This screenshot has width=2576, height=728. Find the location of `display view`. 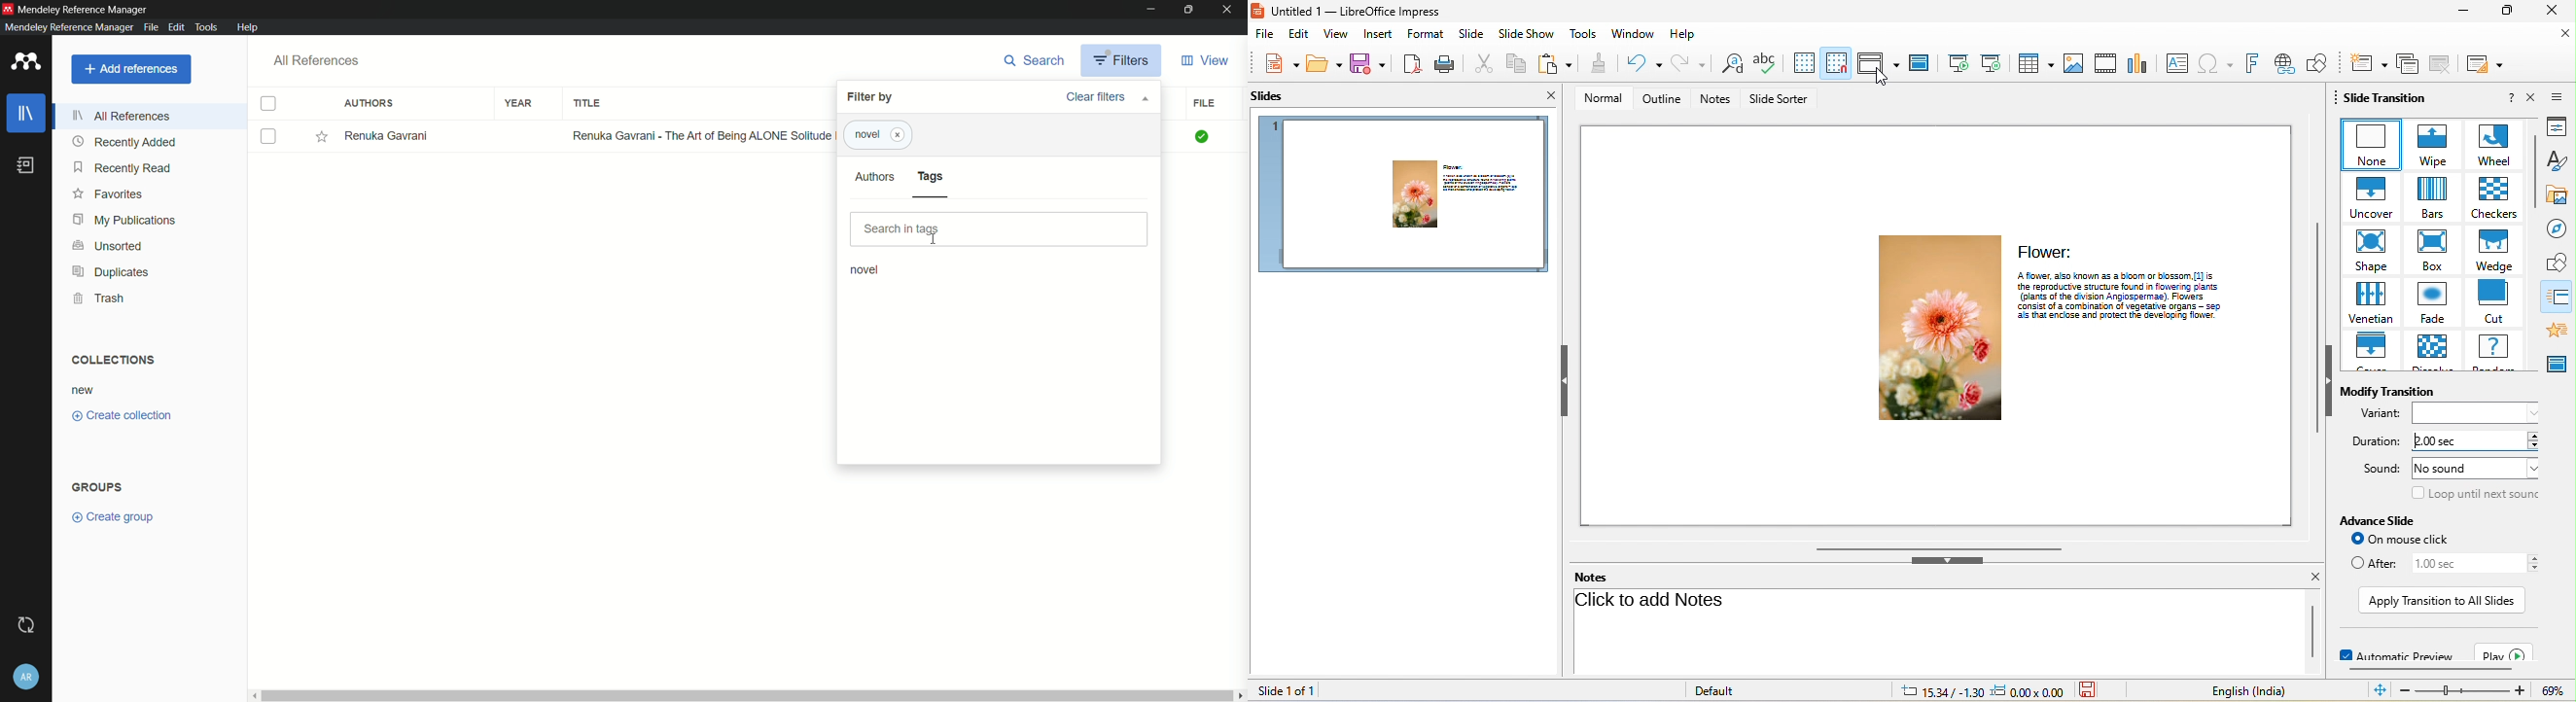

display view is located at coordinates (1878, 63).